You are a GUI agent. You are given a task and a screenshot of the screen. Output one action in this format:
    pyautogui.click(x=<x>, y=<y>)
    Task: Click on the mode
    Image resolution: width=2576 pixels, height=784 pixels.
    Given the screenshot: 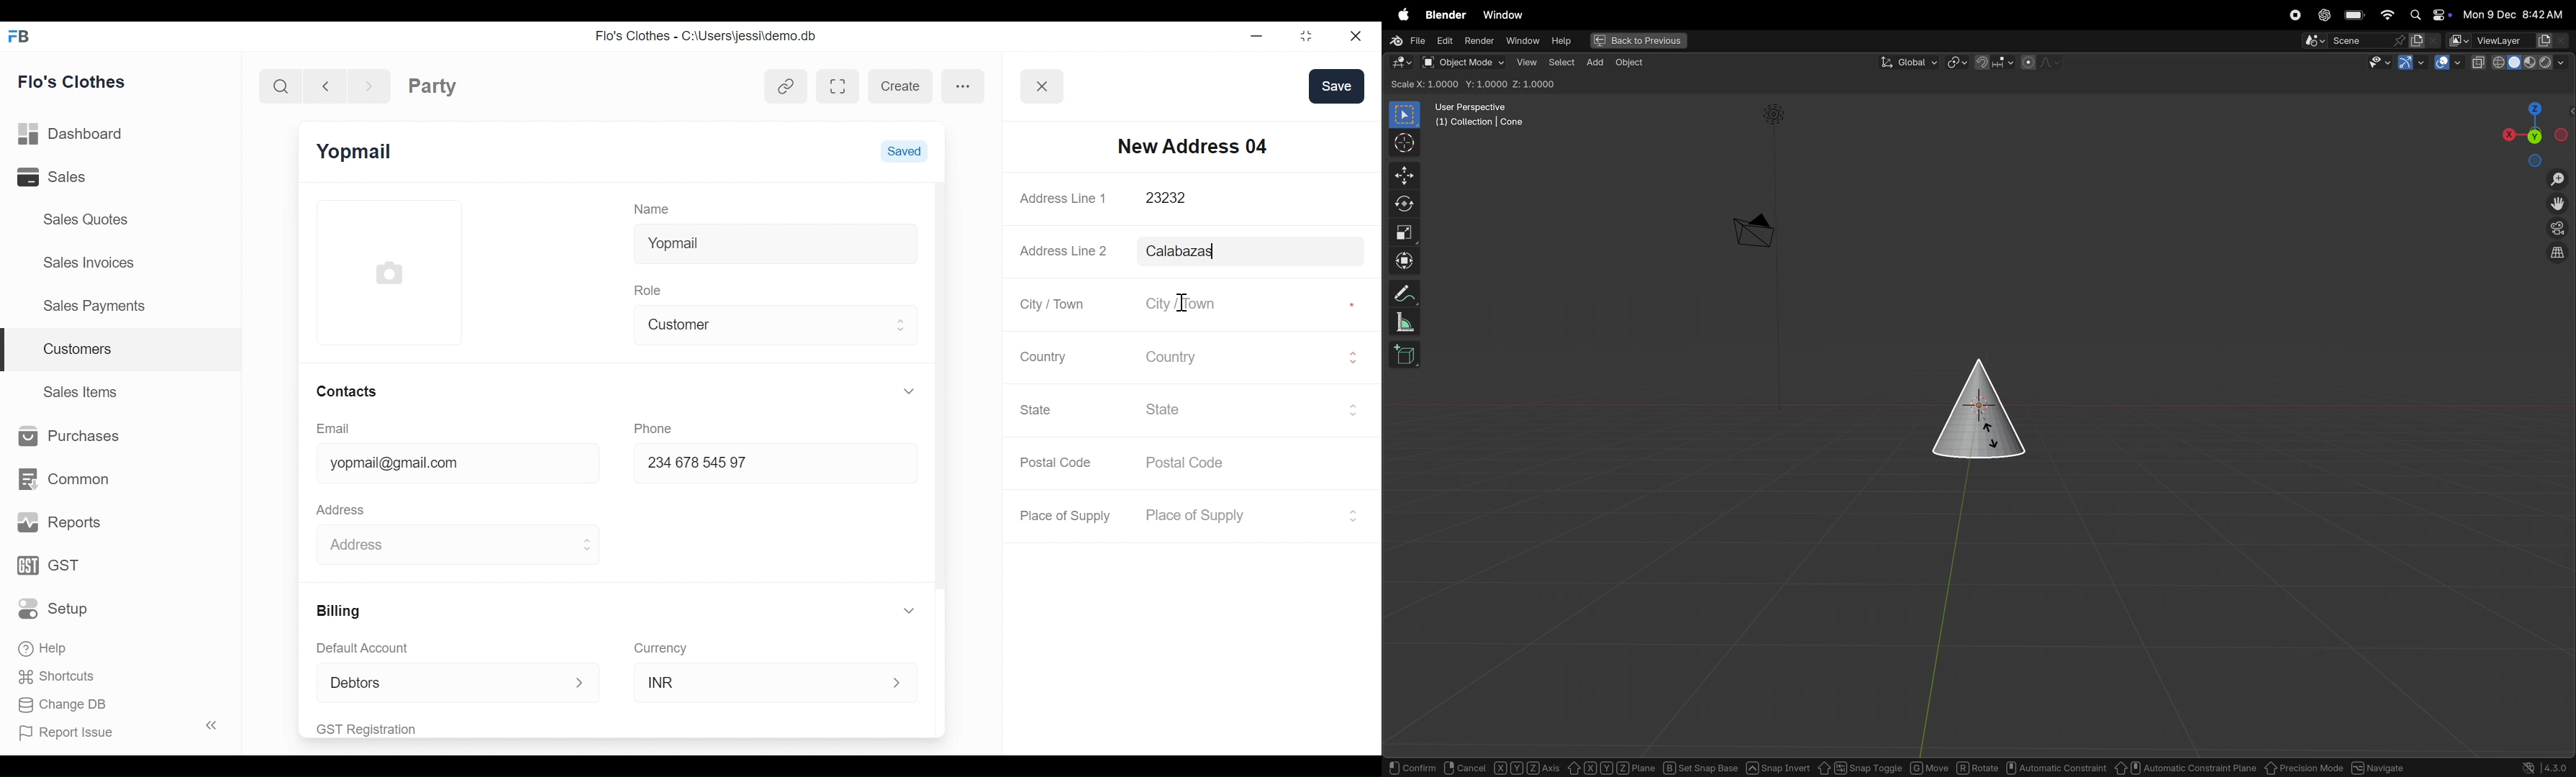 What is the action you would take?
    pyautogui.click(x=1474, y=85)
    